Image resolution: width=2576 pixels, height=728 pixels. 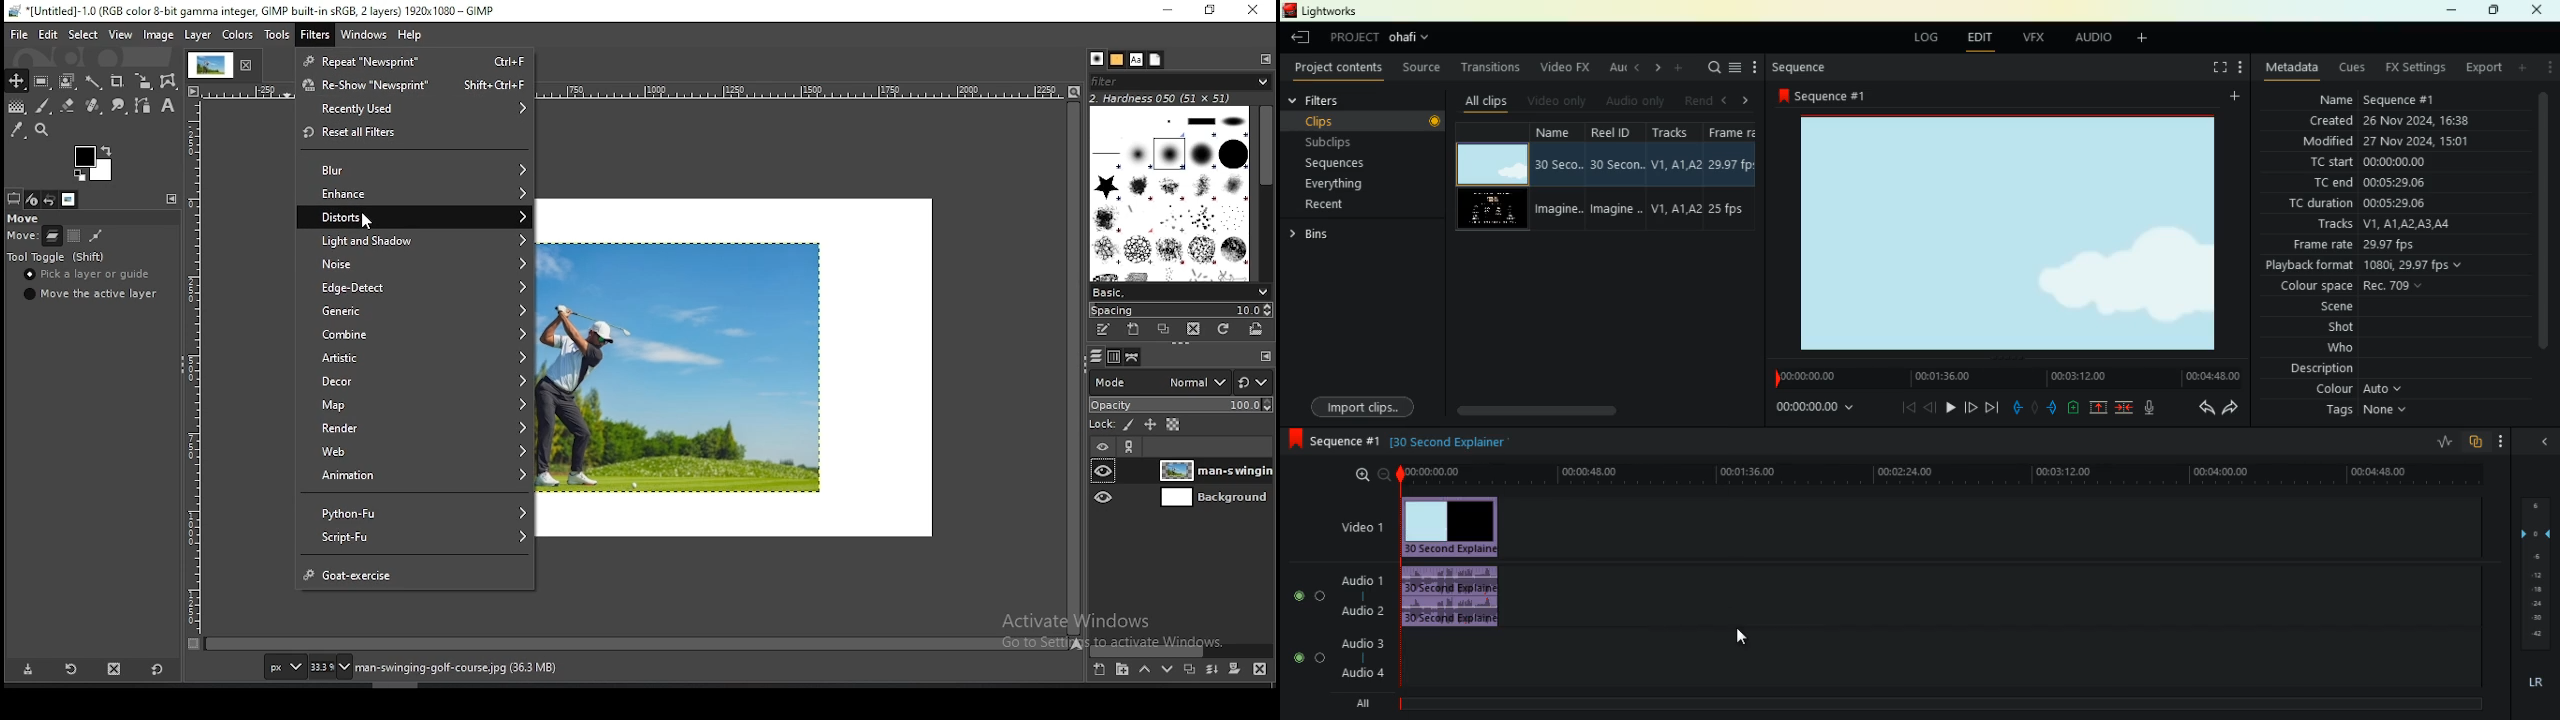 I want to click on export, so click(x=2481, y=70).